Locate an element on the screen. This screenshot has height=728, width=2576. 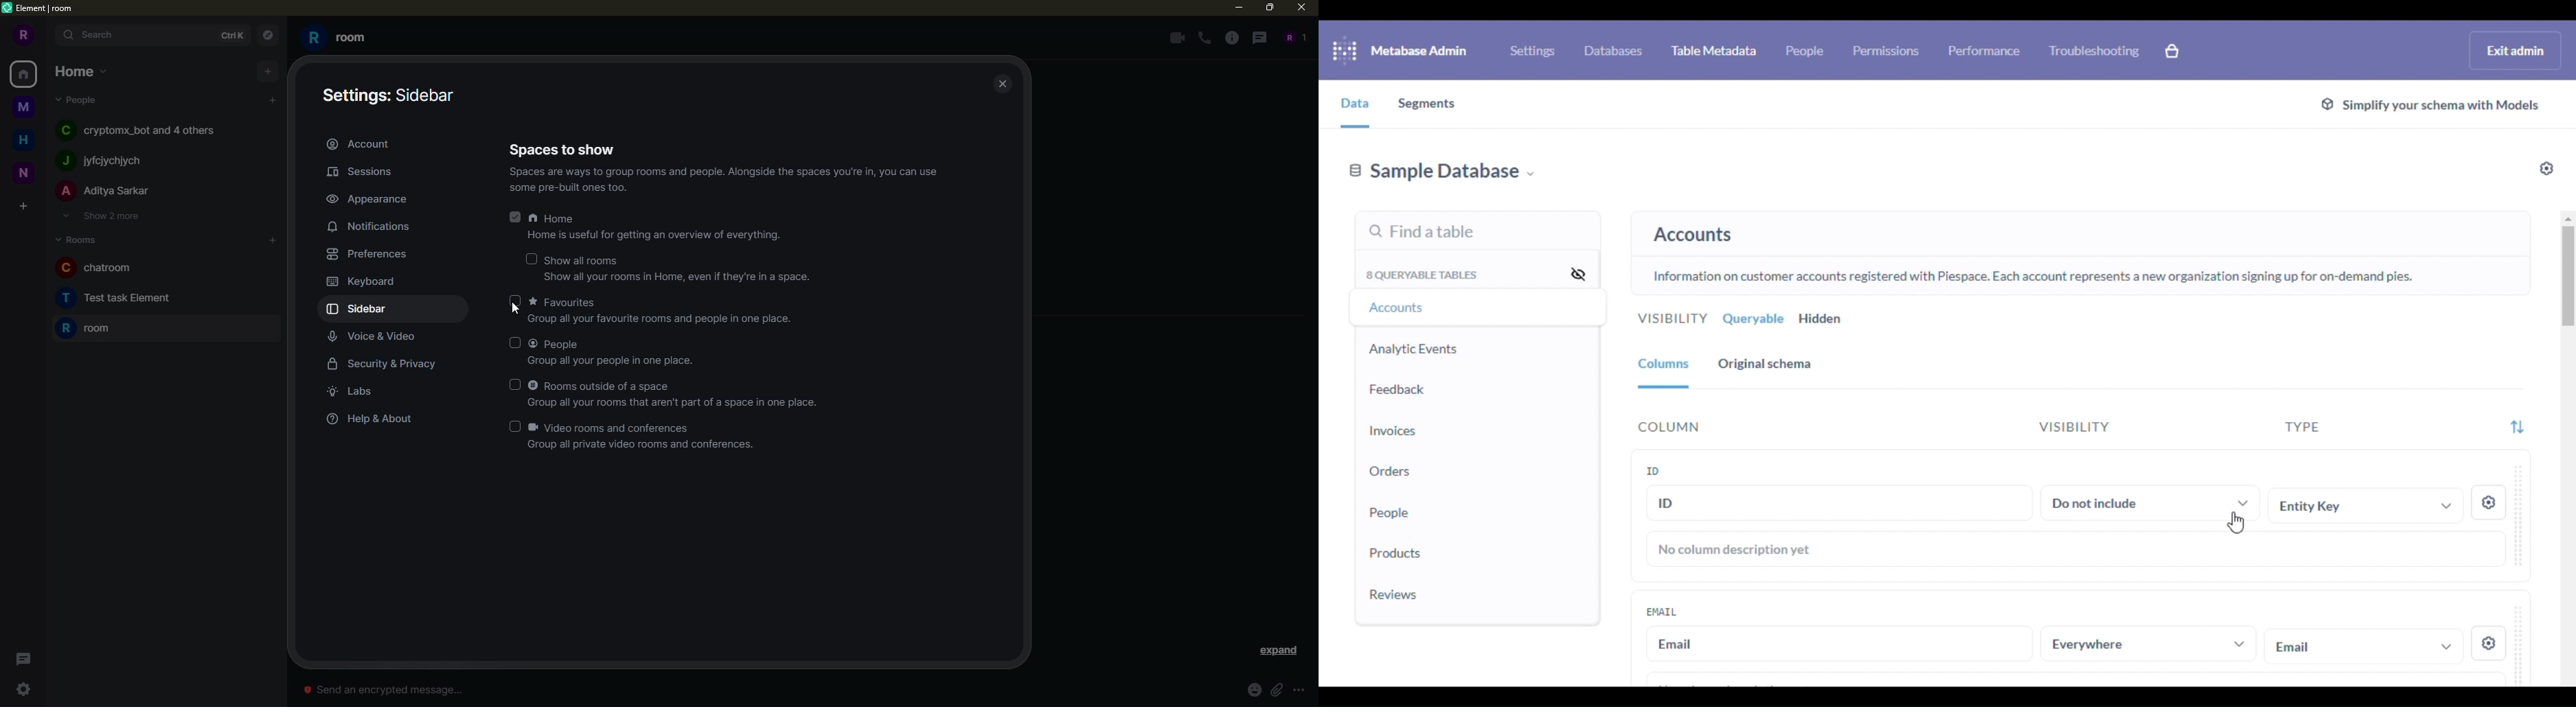
favorites is located at coordinates (565, 302).